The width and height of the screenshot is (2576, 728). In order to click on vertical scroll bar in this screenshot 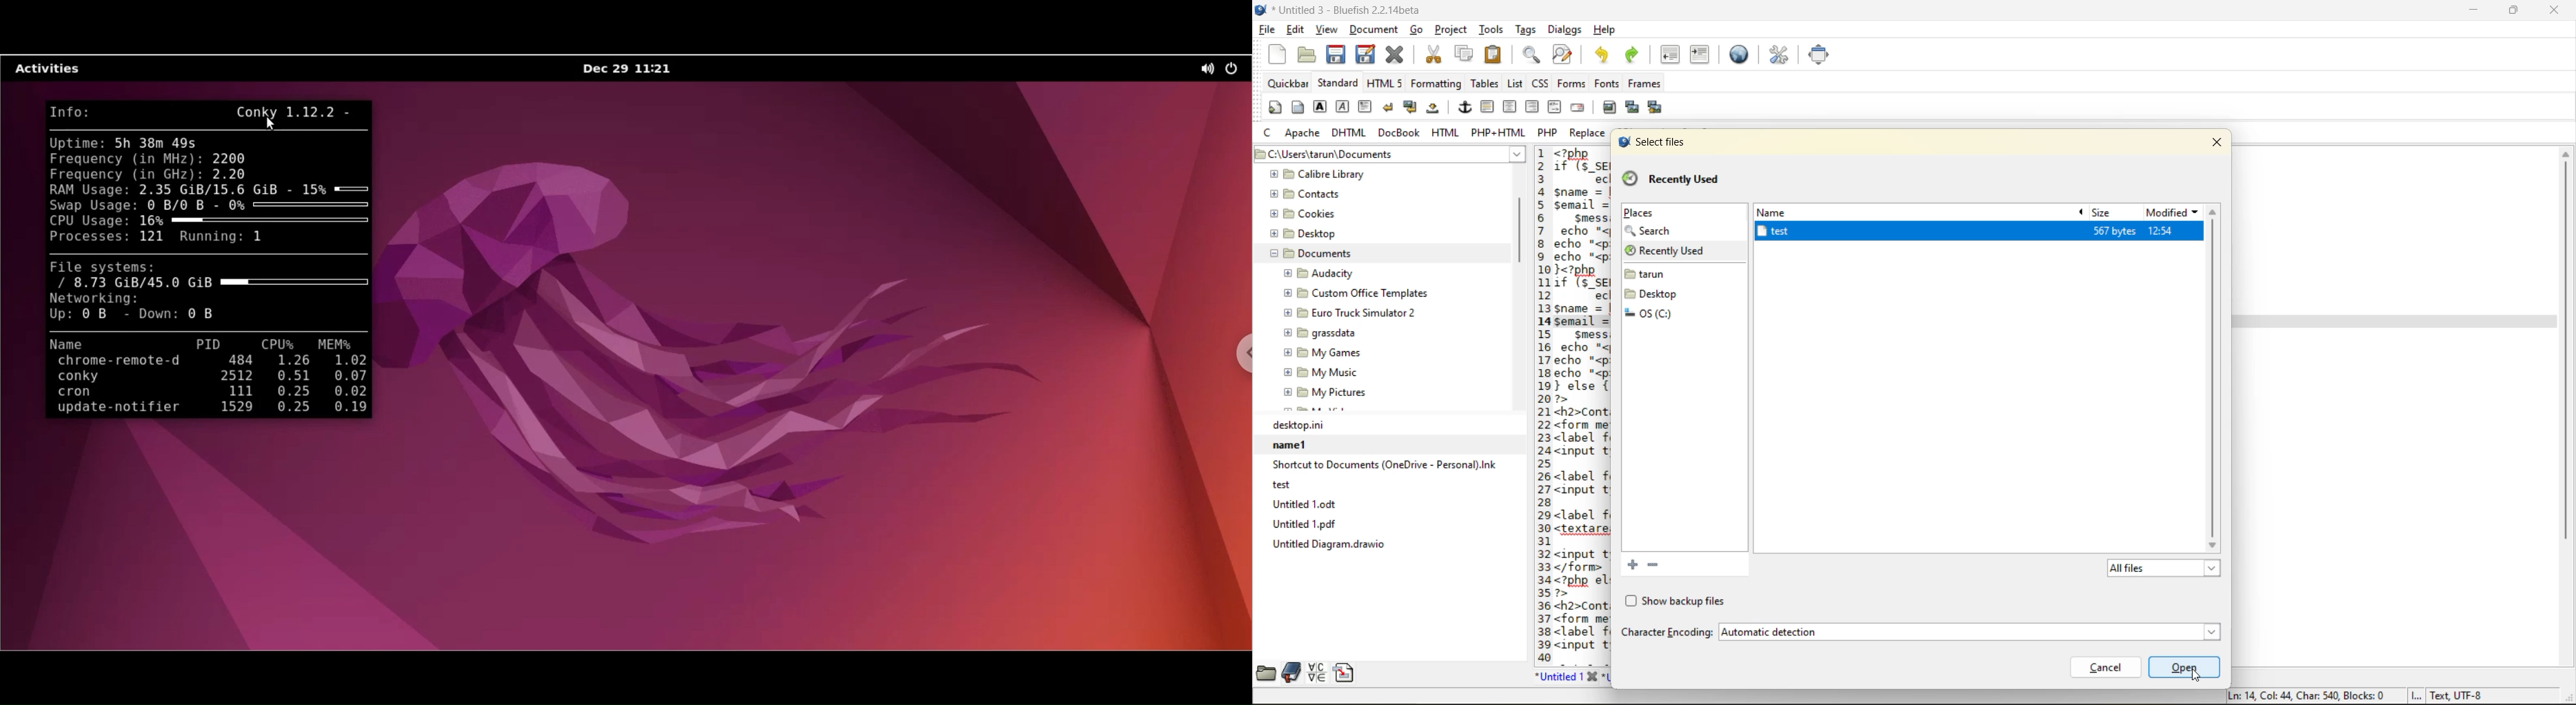, I will do `click(1520, 224)`.